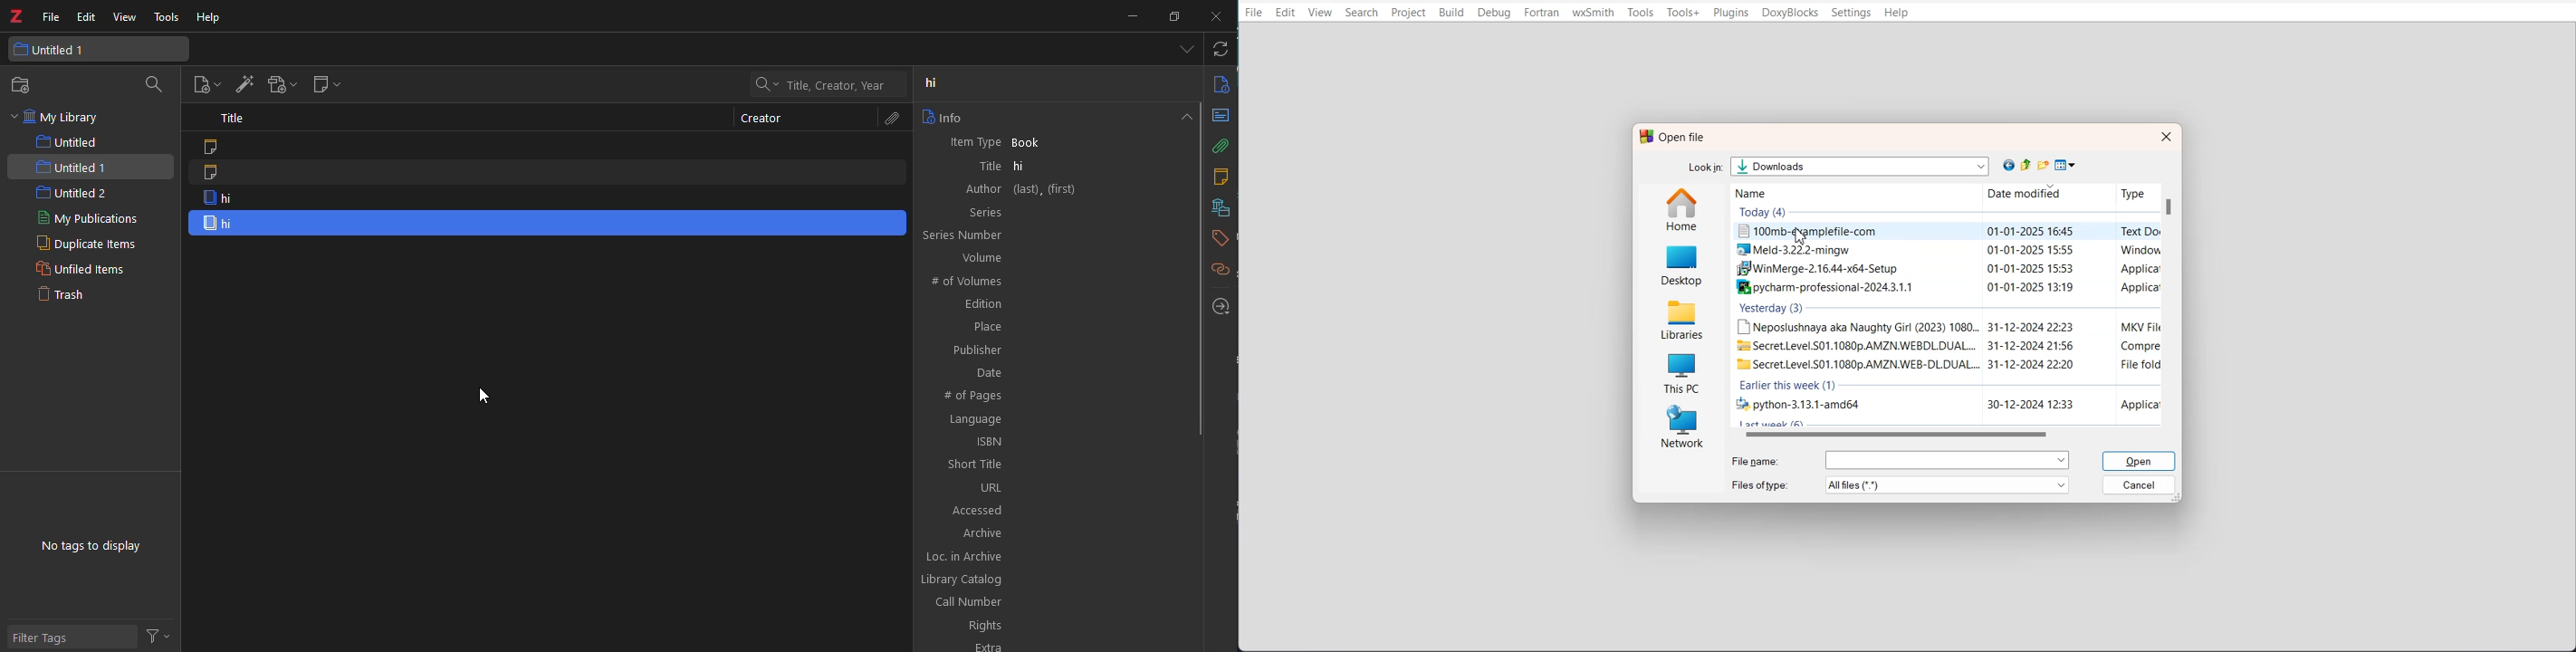 The image size is (2576, 672). Describe the element at coordinates (982, 626) in the screenshot. I see `rights` at that location.